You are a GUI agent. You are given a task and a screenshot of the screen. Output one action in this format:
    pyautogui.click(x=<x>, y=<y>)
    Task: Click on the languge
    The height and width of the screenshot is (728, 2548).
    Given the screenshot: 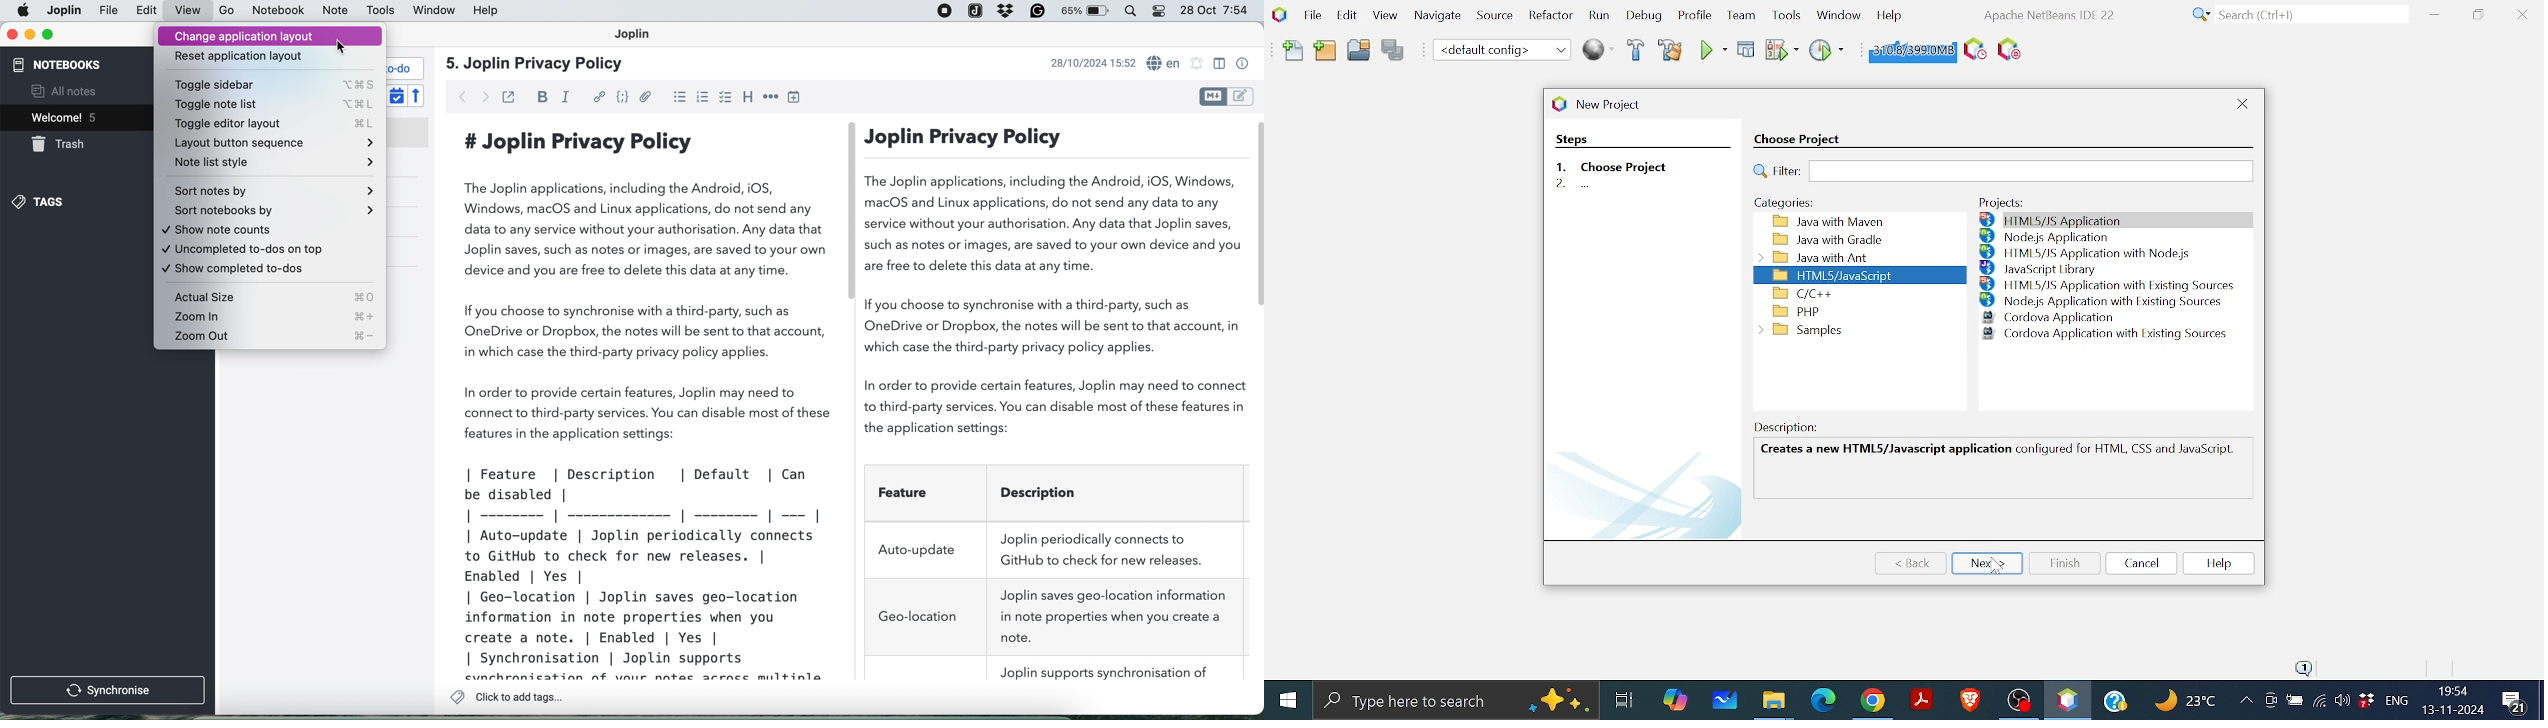 What is the action you would take?
    pyautogui.click(x=2398, y=701)
    